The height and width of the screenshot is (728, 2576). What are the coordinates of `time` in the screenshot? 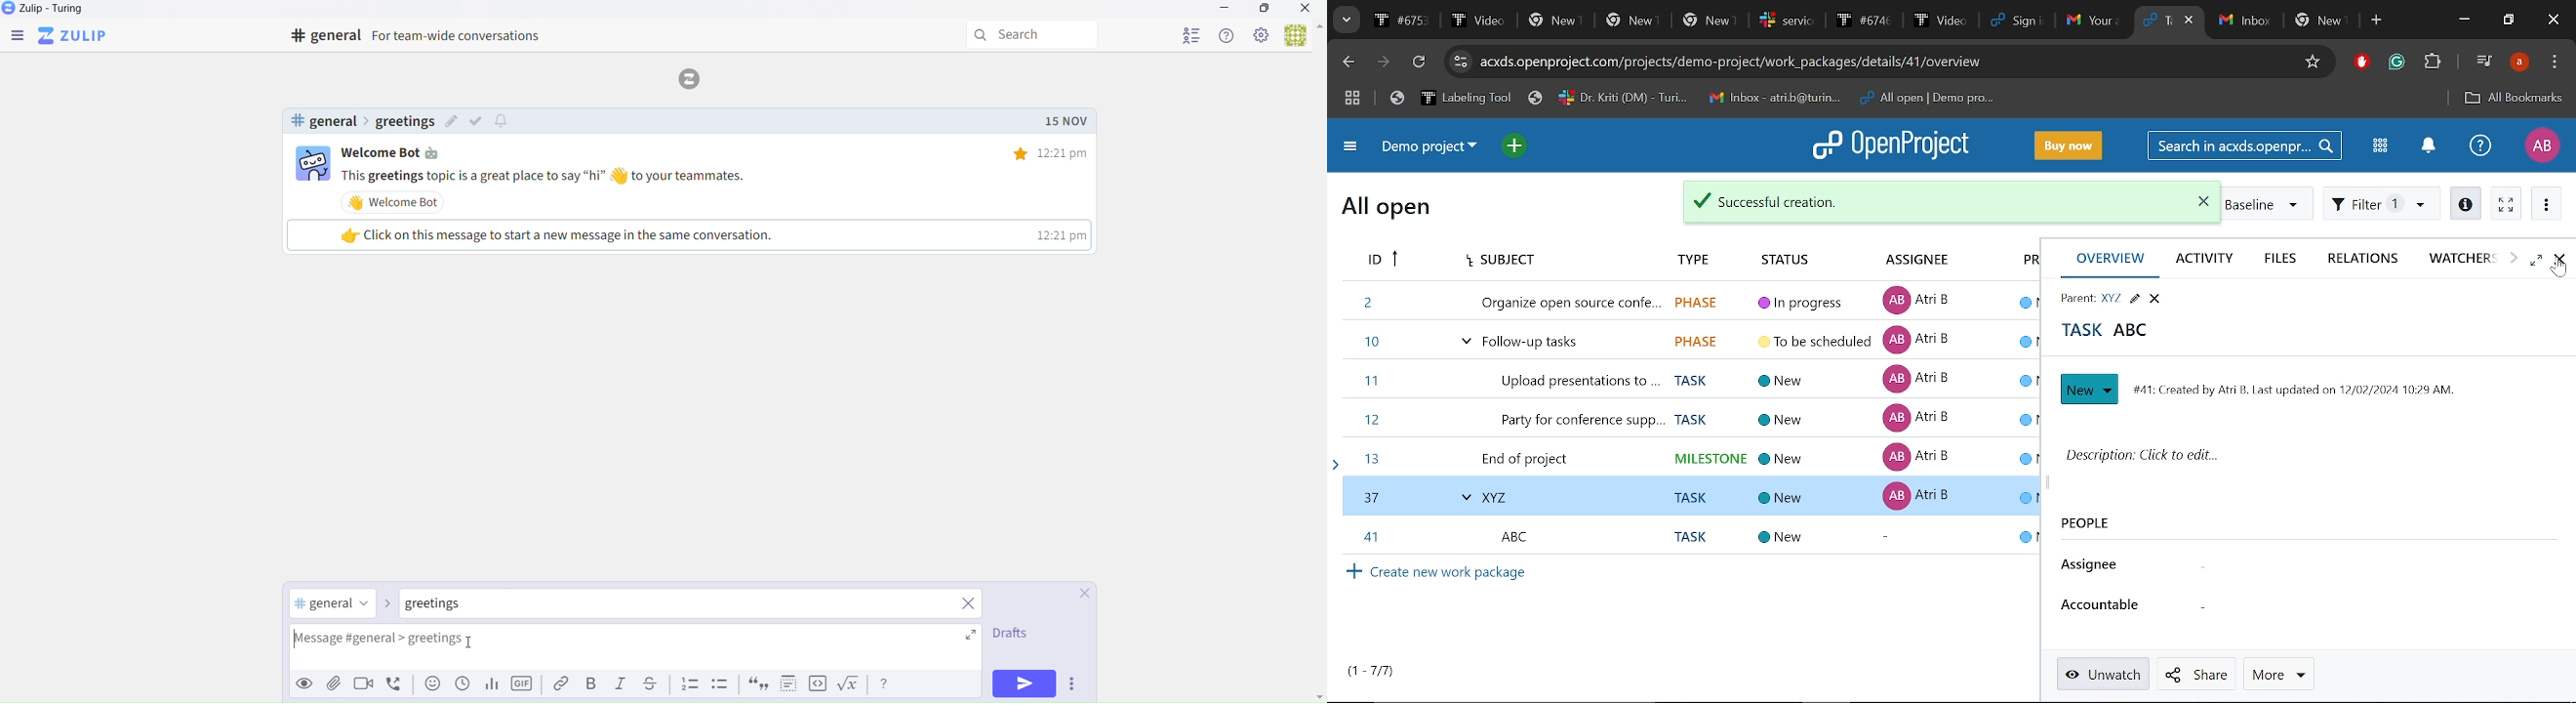 It's located at (1041, 153).